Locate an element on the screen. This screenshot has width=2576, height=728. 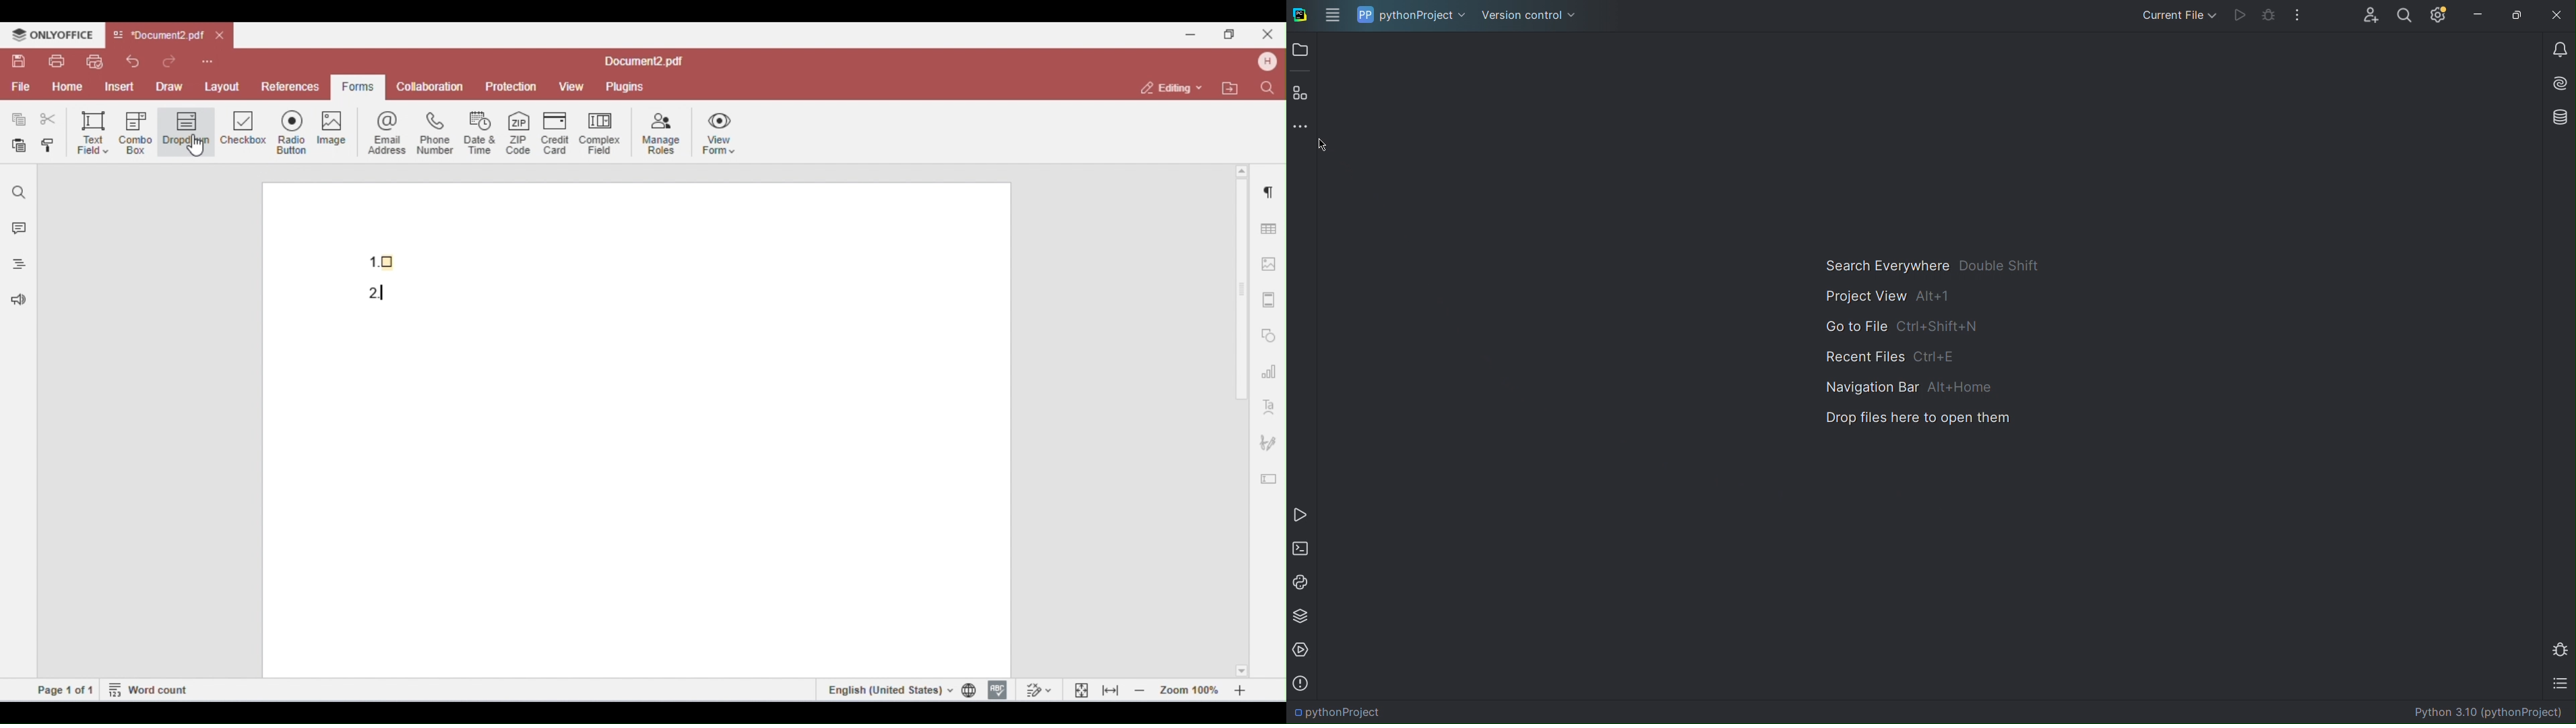
More is located at coordinates (1299, 124).